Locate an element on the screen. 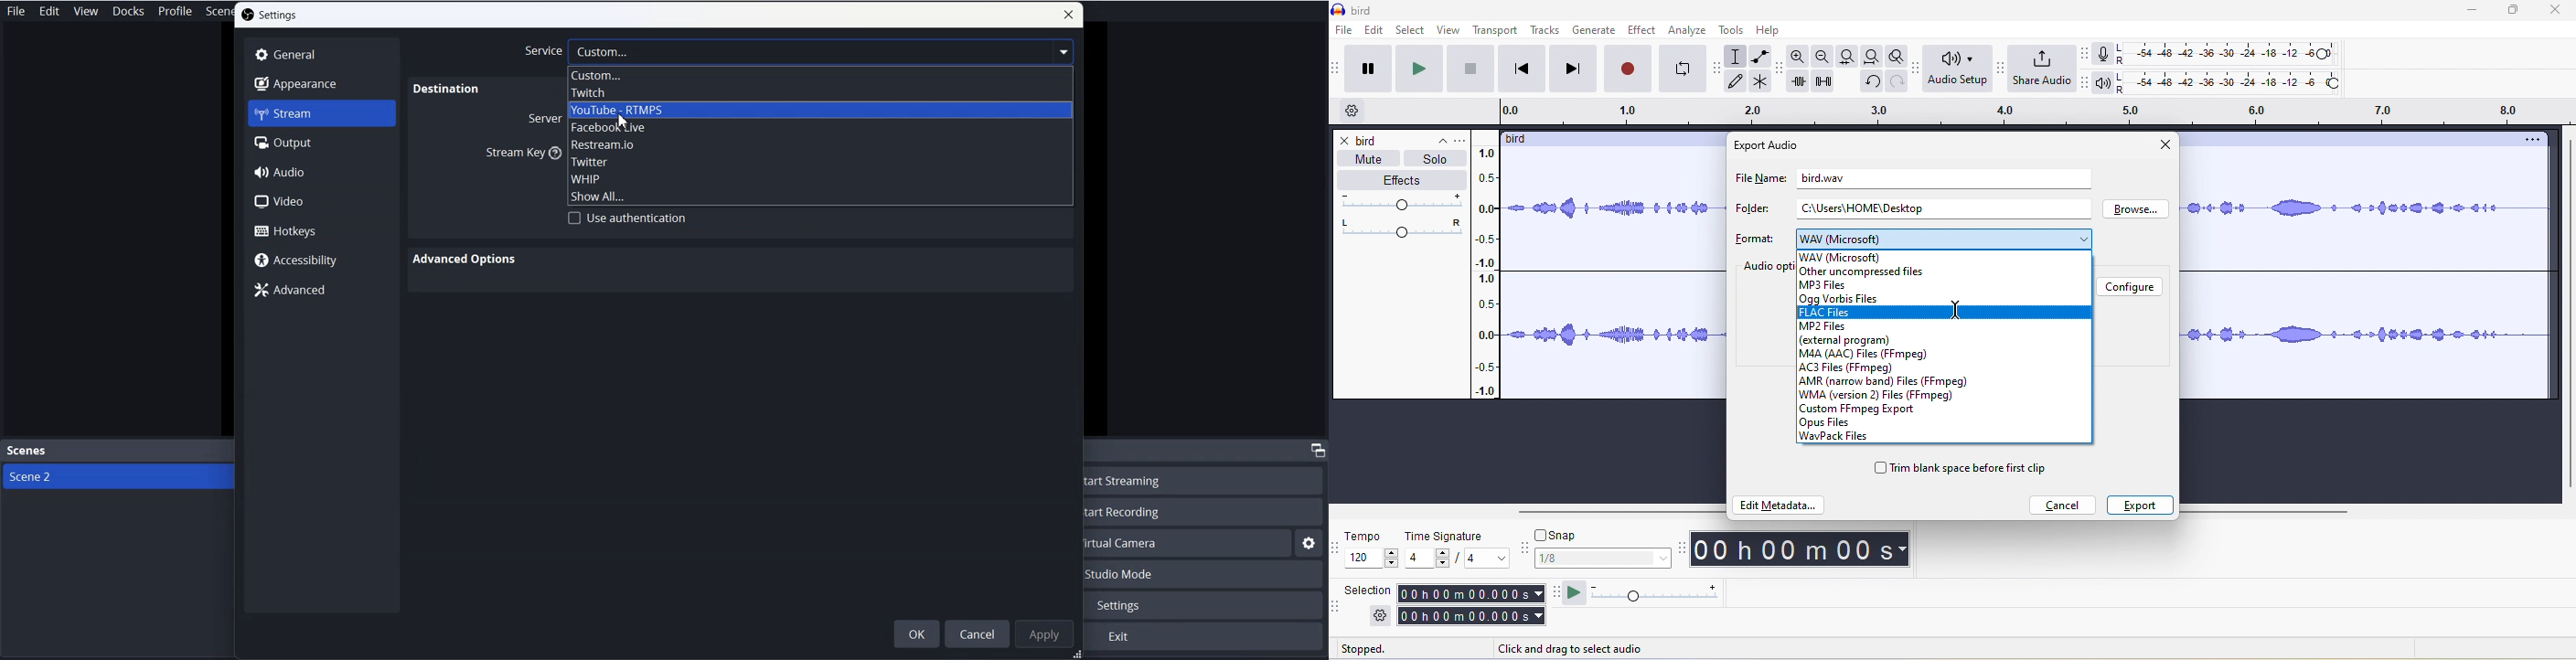 The image size is (2576, 672). Stream is located at coordinates (322, 113).